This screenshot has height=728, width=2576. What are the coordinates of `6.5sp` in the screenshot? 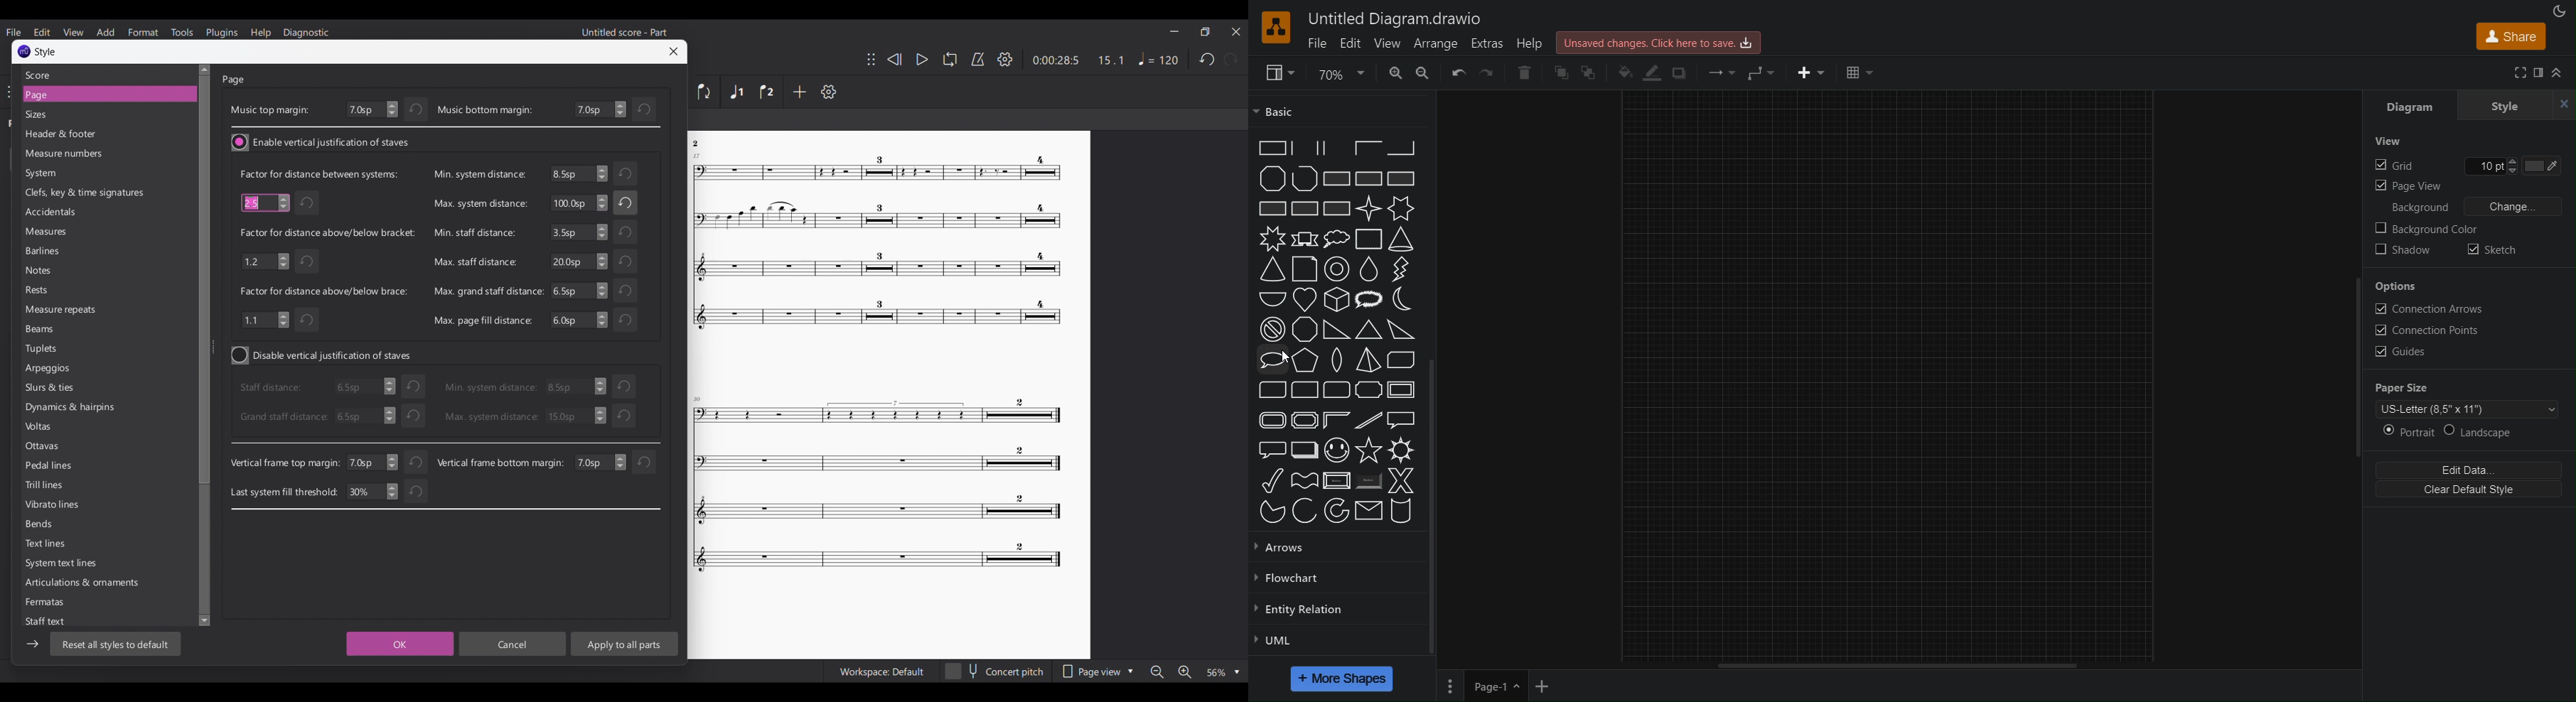 It's located at (361, 389).